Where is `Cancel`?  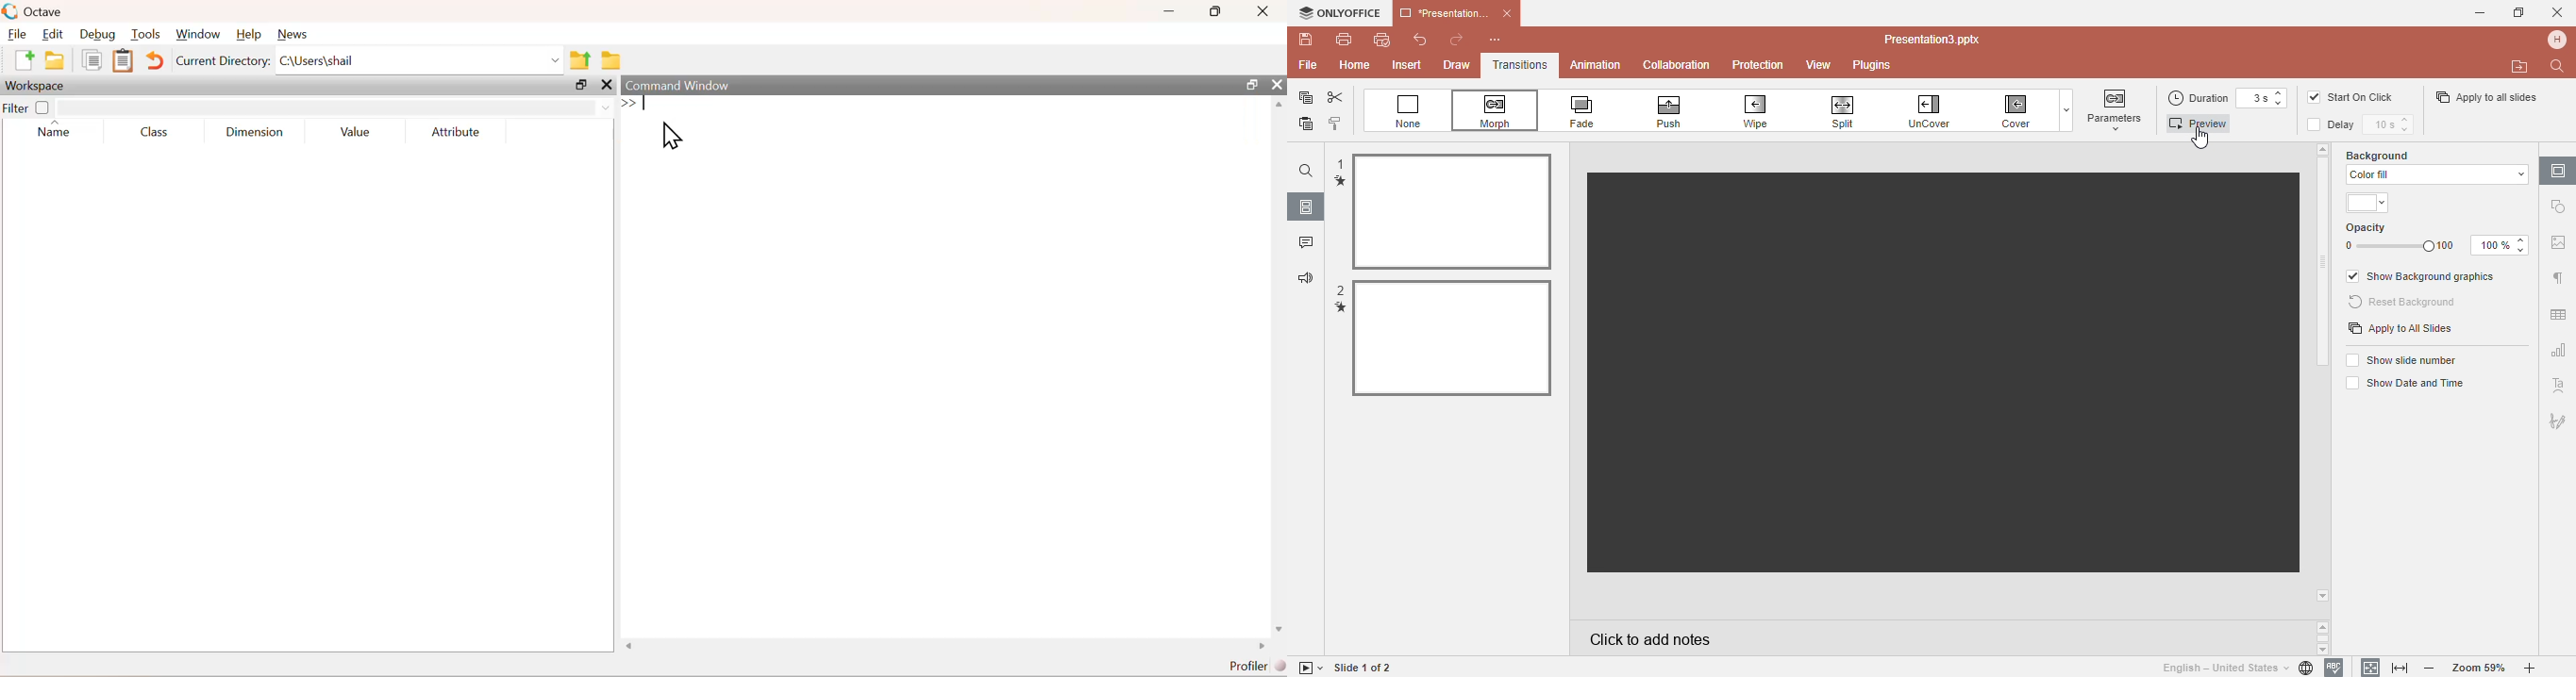 Cancel is located at coordinates (2557, 12).